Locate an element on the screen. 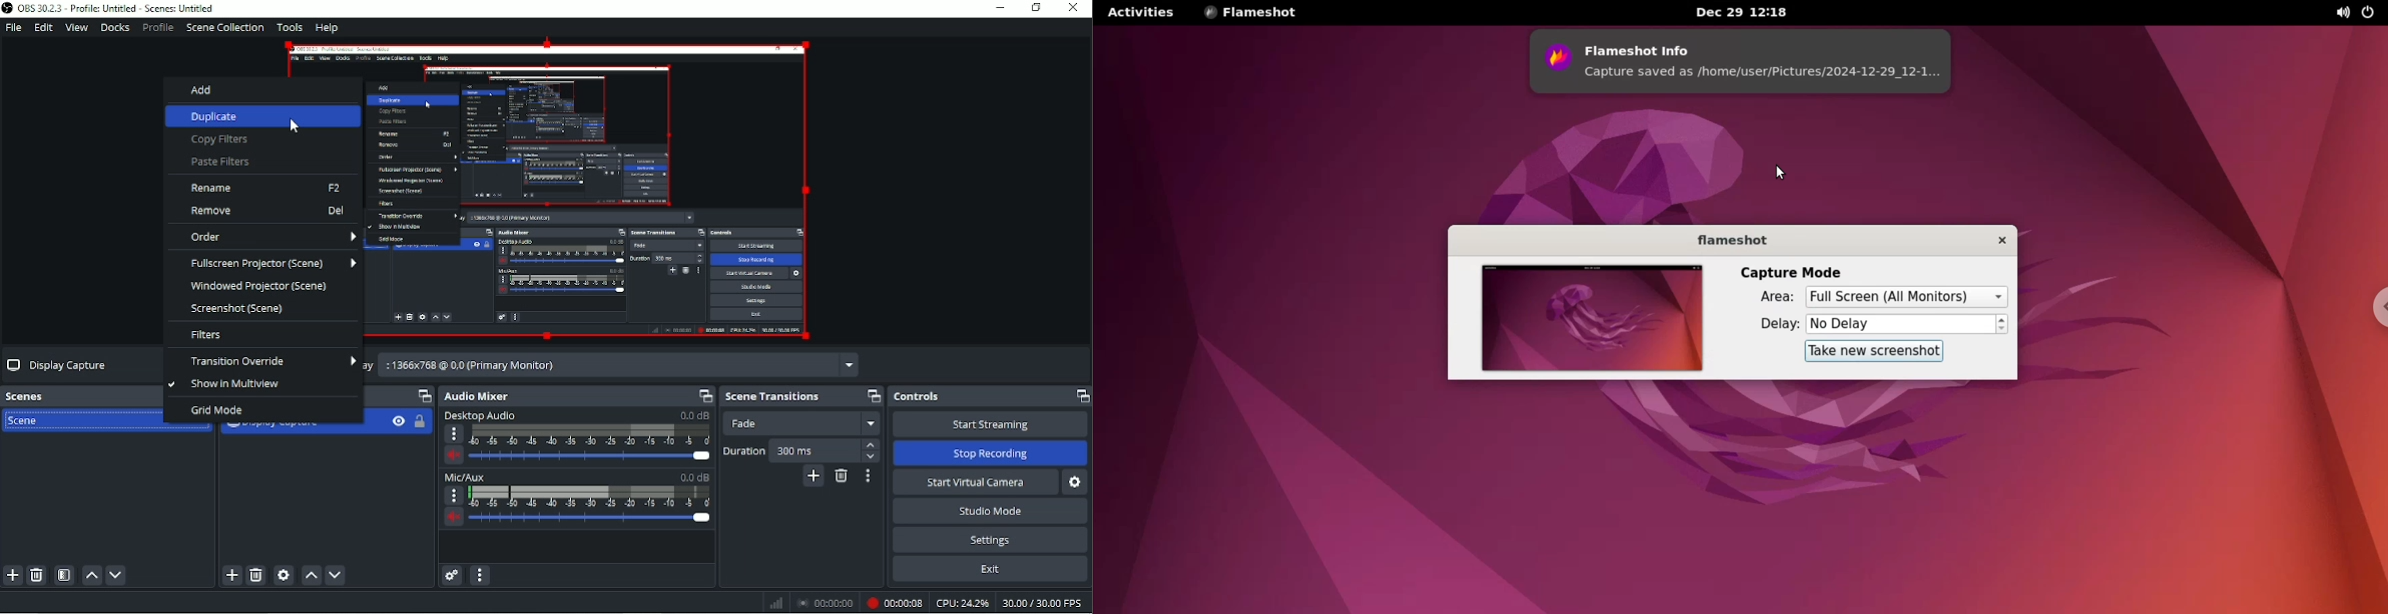 The width and height of the screenshot is (2408, 616). Screenshot (Scene) is located at coordinates (236, 309).